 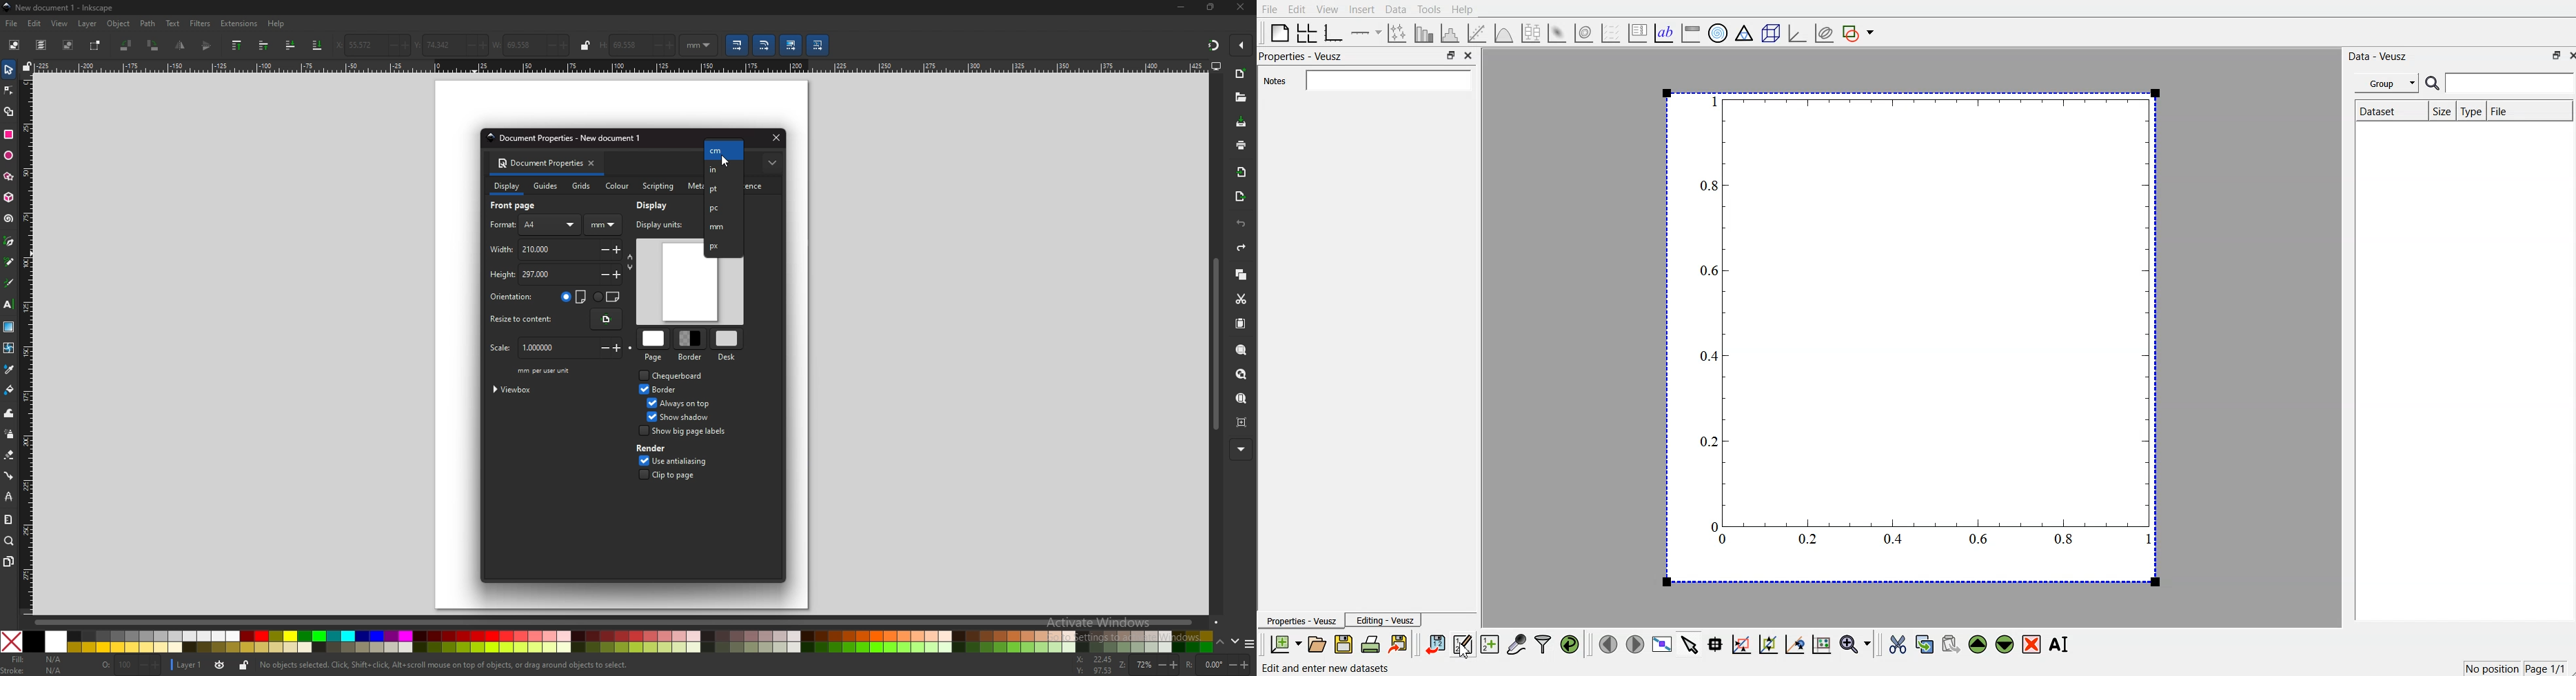 I want to click on pages, so click(x=9, y=561).